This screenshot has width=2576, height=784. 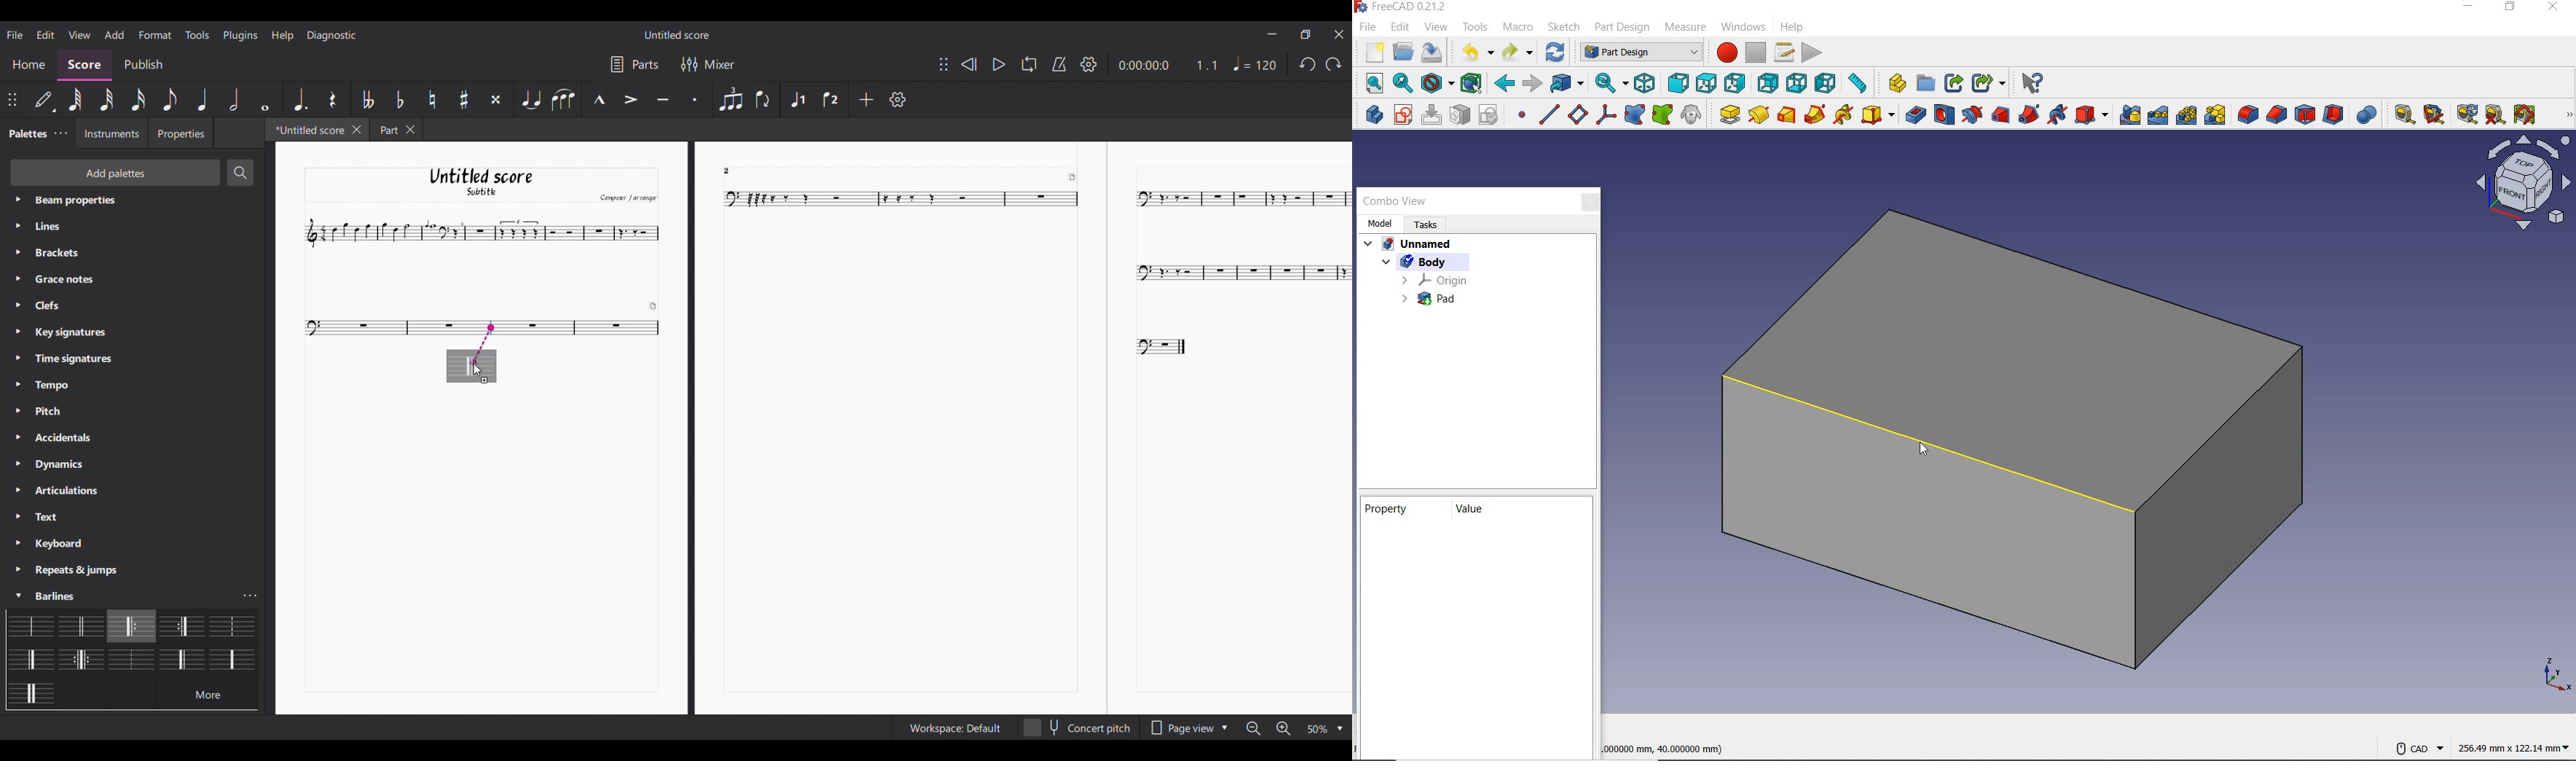 I want to click on windows, so click(x=1741, y=28).